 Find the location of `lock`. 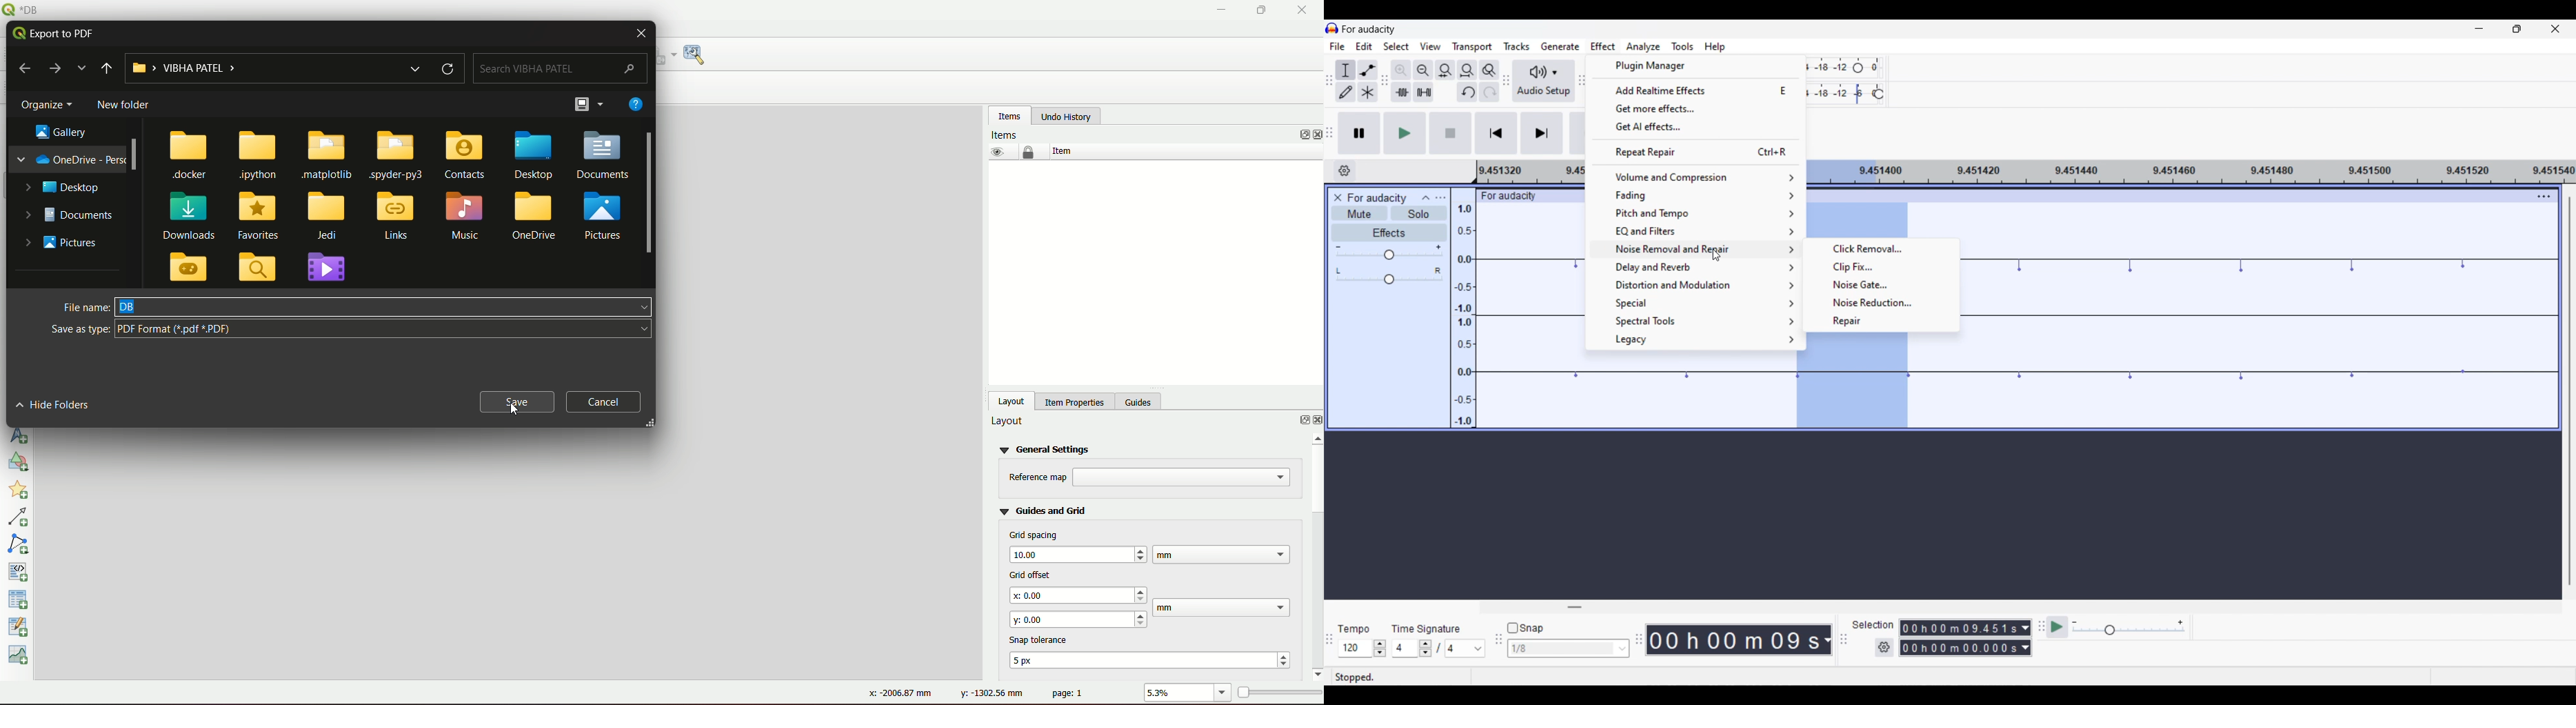

lock is located at coordinates (1029, 152).